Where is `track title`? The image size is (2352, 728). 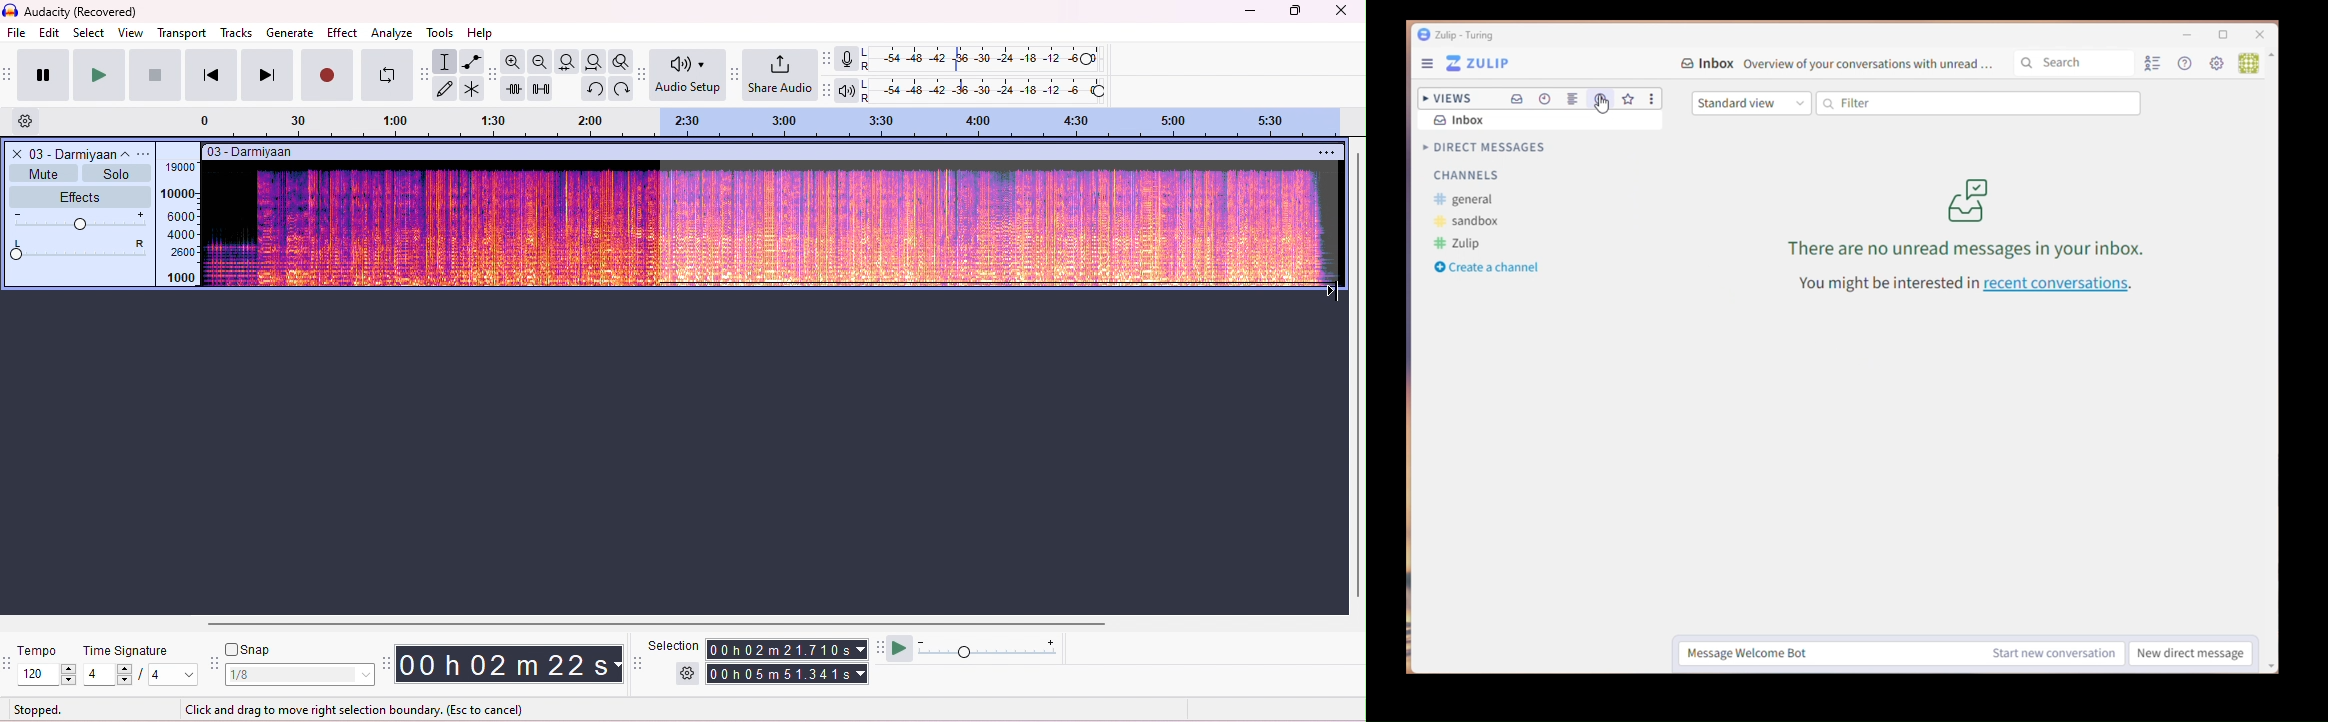 track title is located at coordinates (252, 151).